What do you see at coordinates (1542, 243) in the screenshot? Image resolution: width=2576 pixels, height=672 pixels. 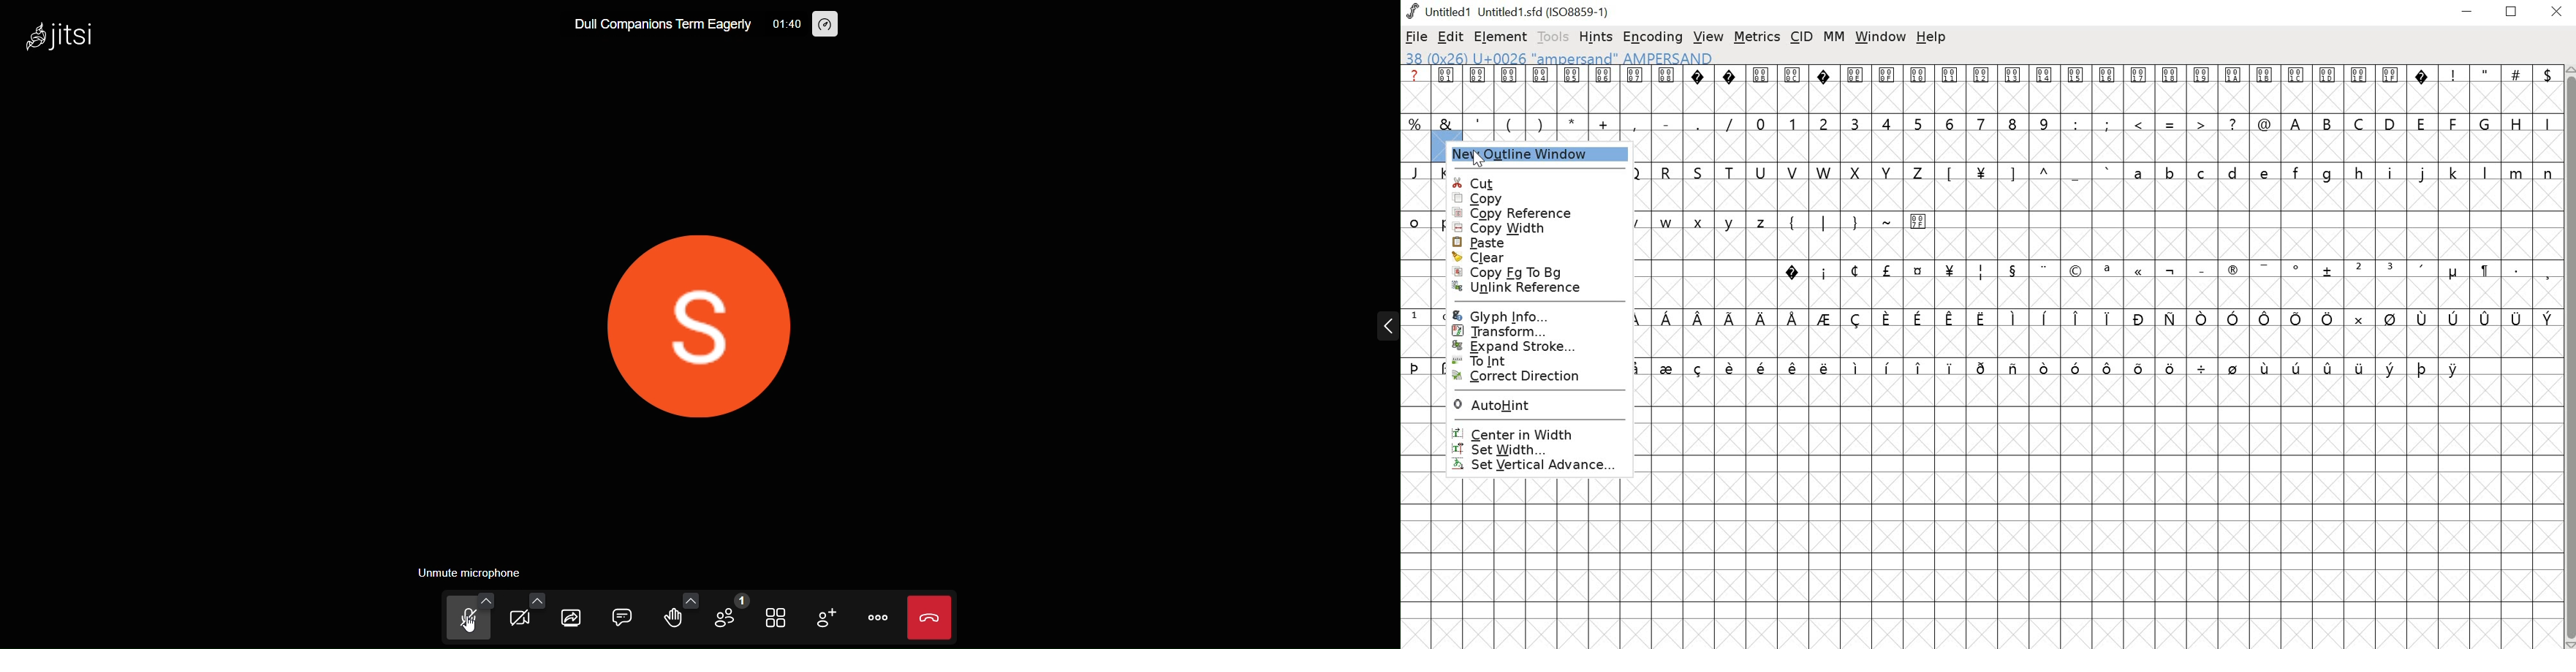 I see `paste` at bounding box center [1542, 243].